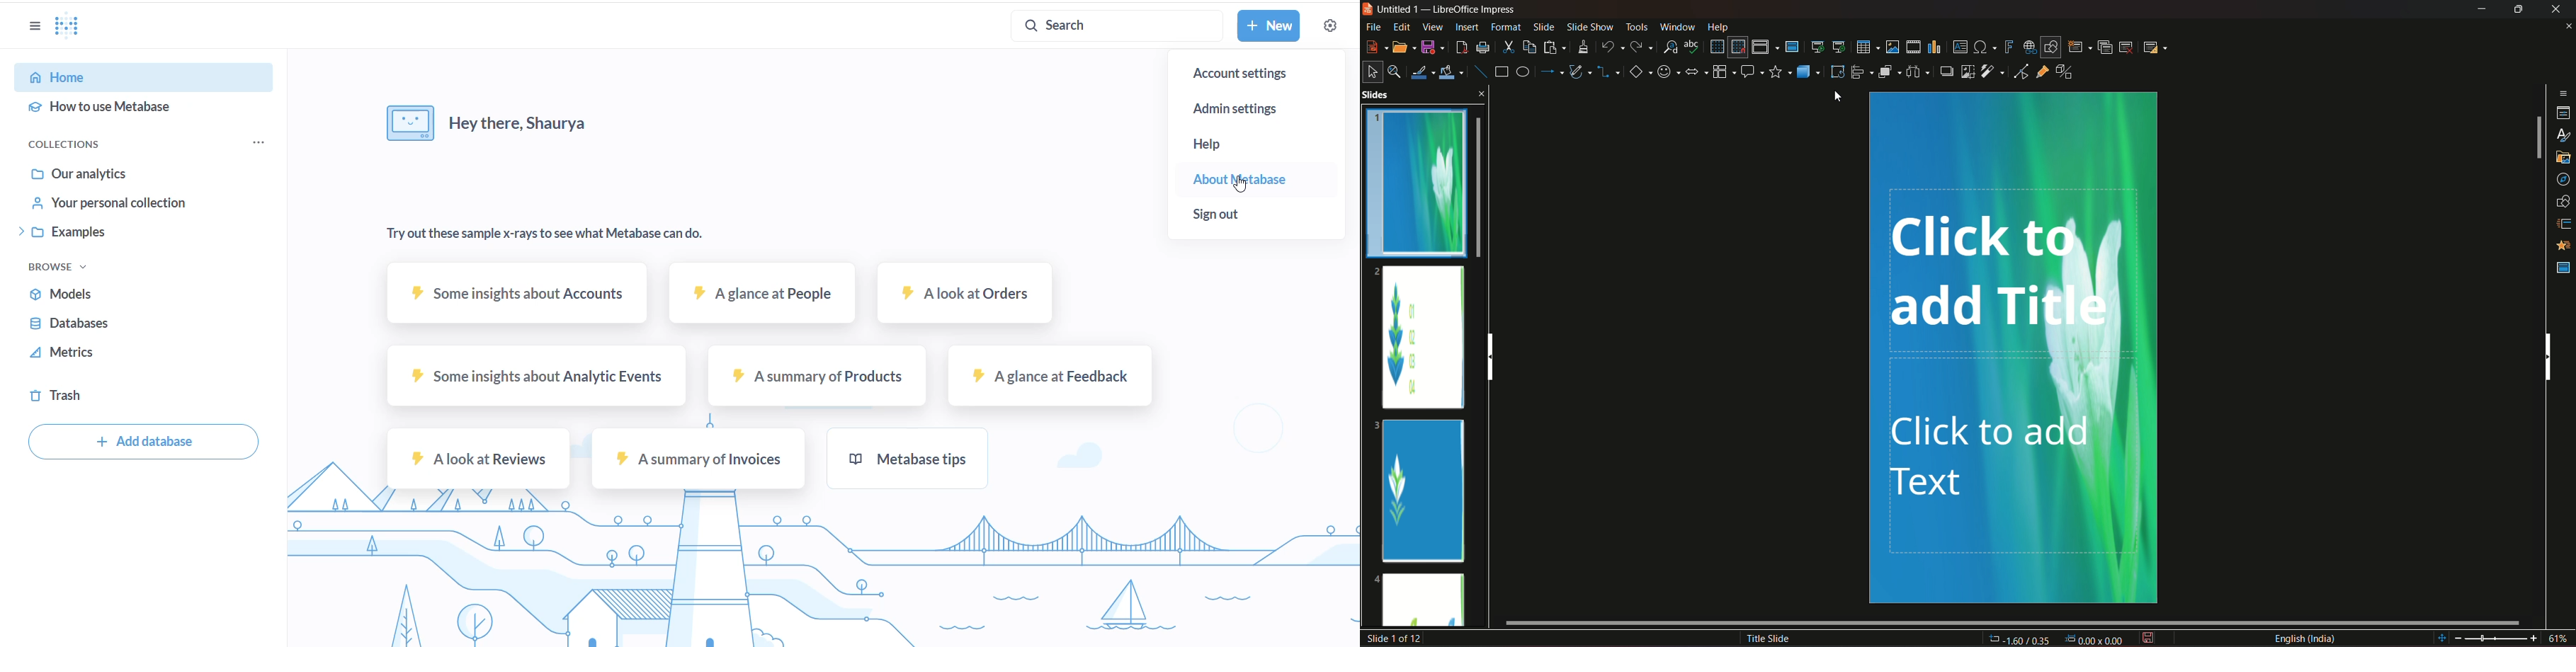  Describe the element at coordinates (1500, 72) in the screenshot. I see `rectangle` at that location.